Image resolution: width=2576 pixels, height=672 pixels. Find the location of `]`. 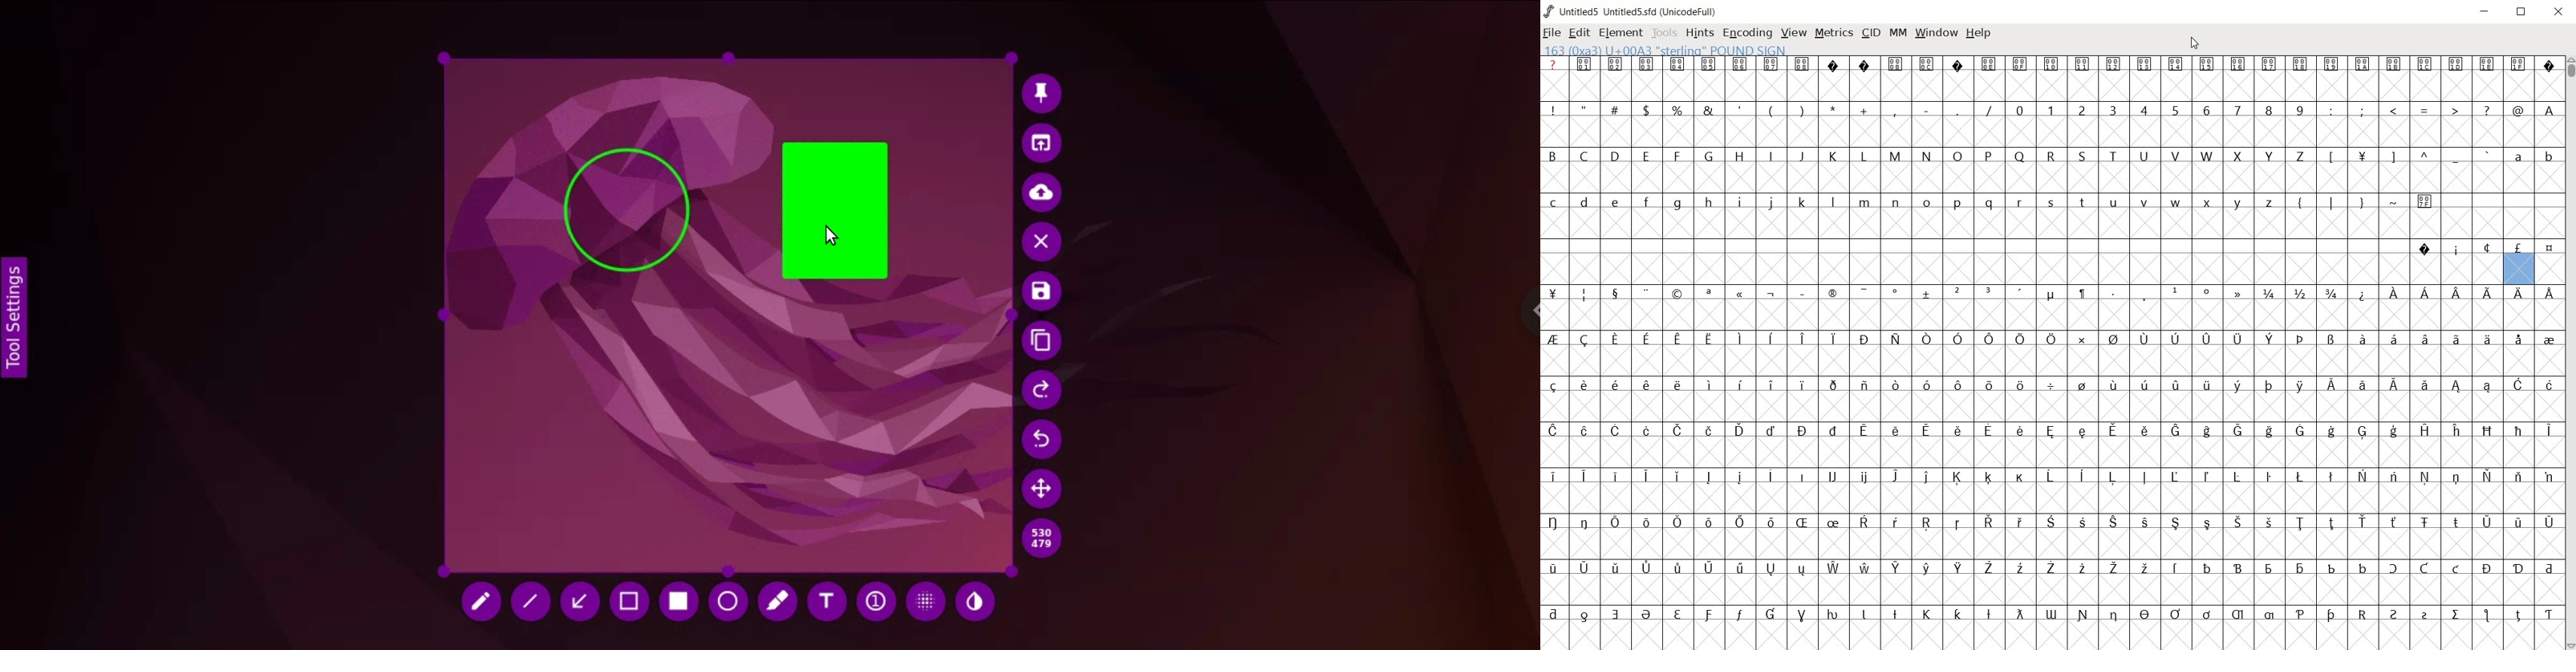

] is located at coordinates (2394, 156).